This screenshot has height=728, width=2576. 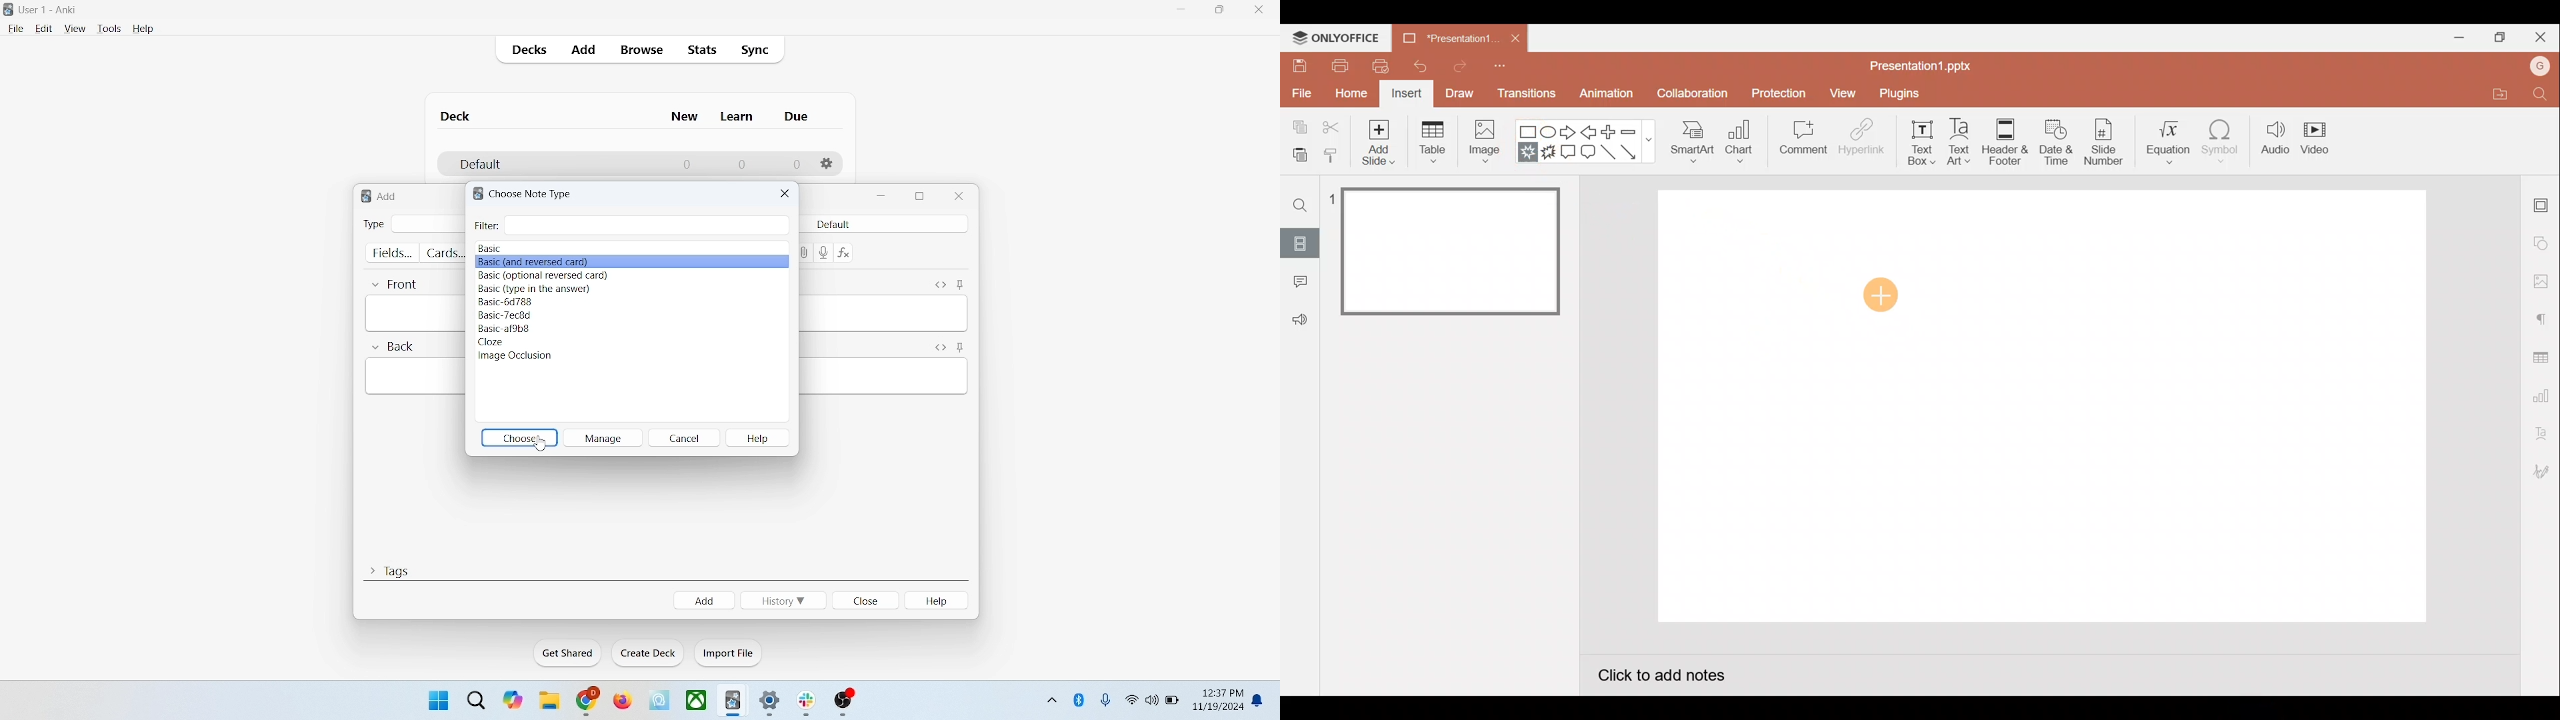 What do you see at coordinates (2540, 33) in the screenshot?
I see `Close` at bounding box center [2540, 33].